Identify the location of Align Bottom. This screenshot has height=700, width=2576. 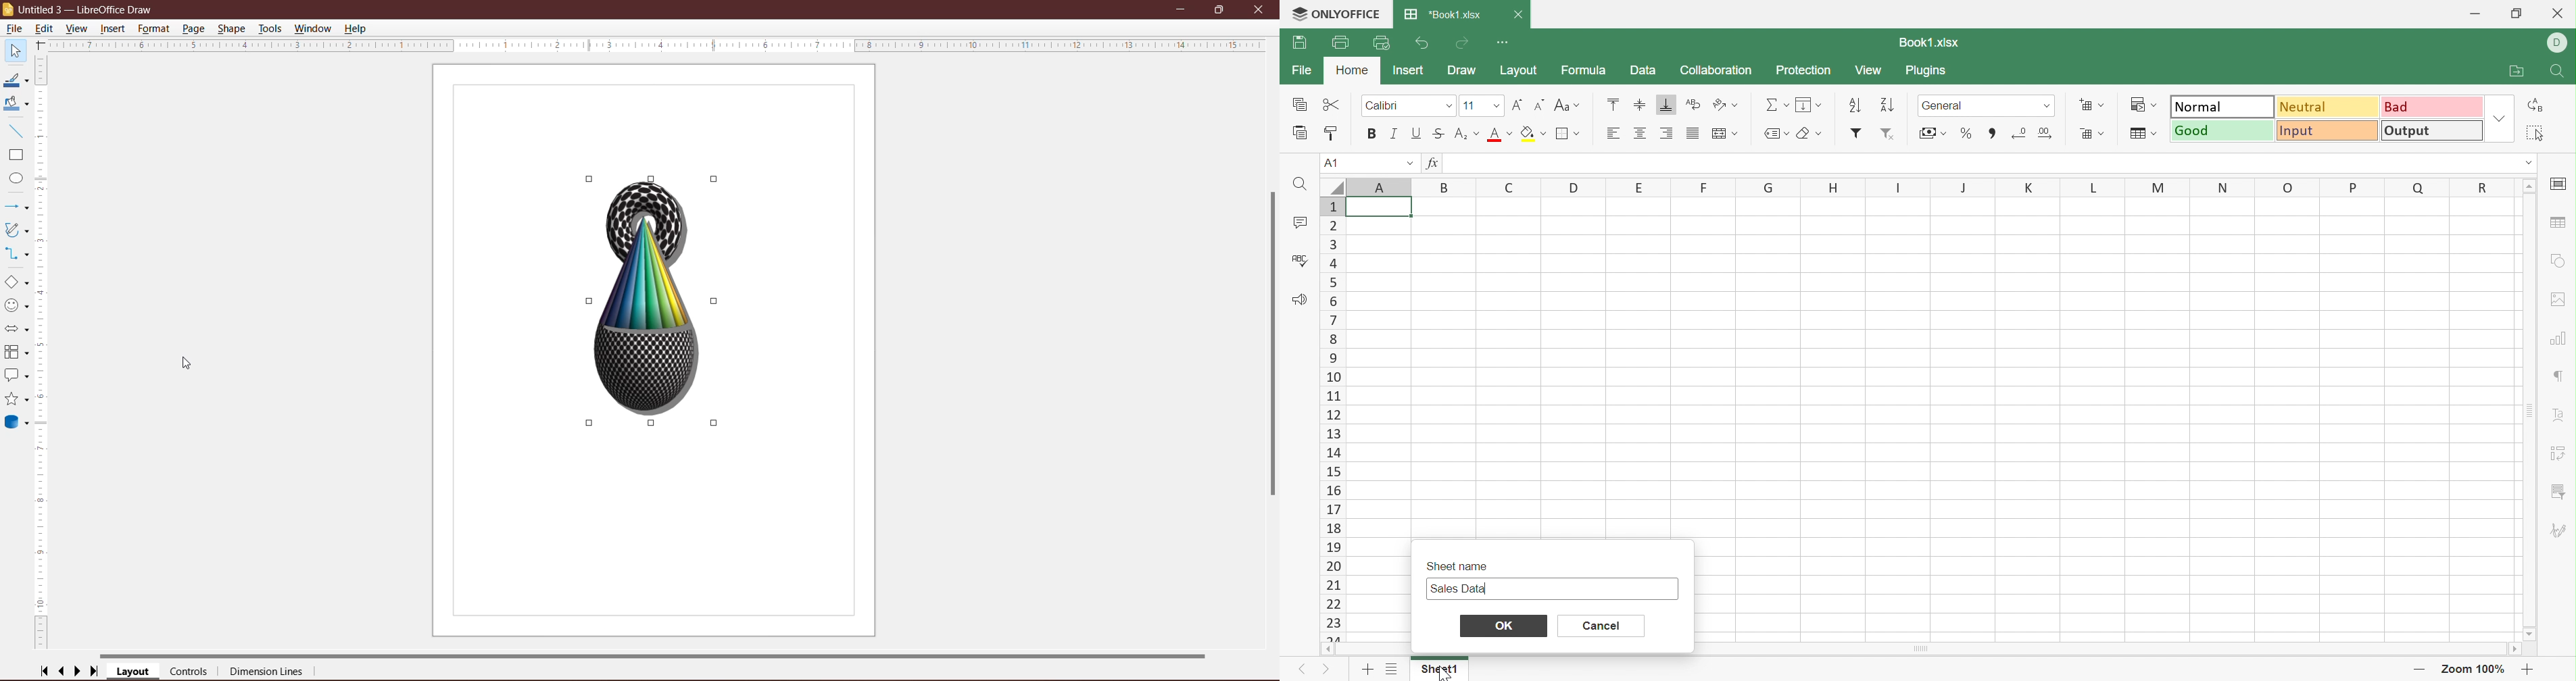
(1666, 103).